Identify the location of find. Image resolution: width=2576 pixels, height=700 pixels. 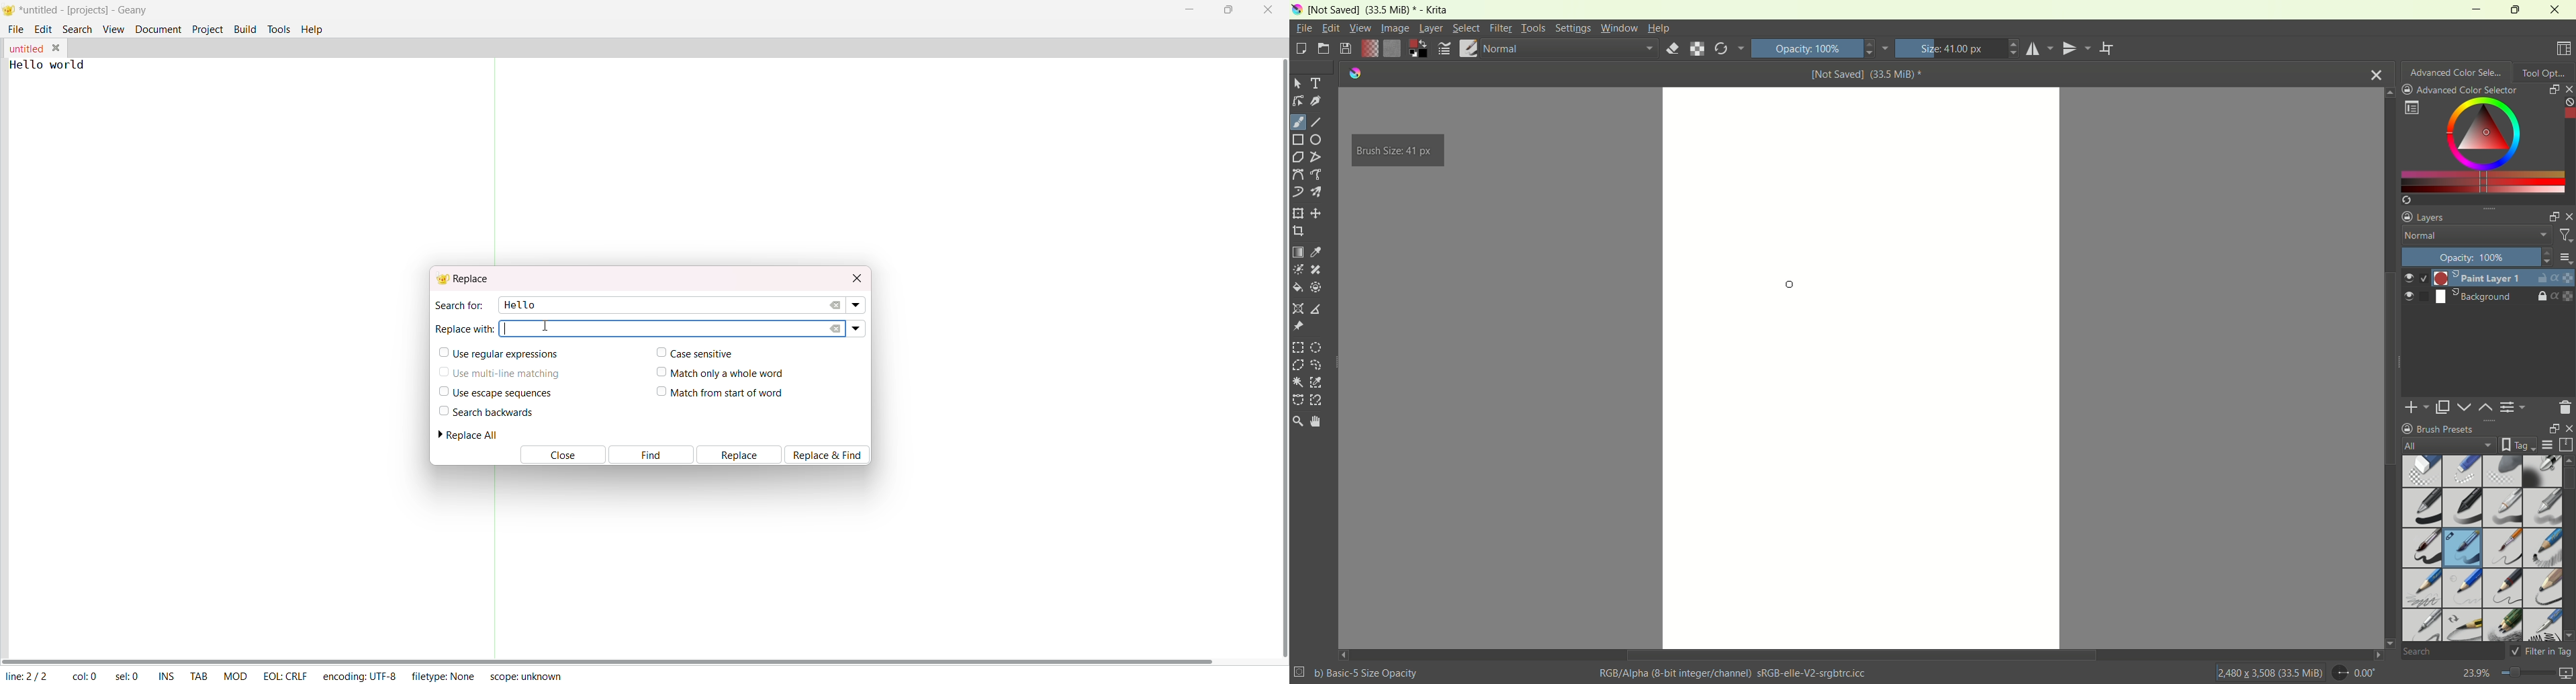
(651, 455).